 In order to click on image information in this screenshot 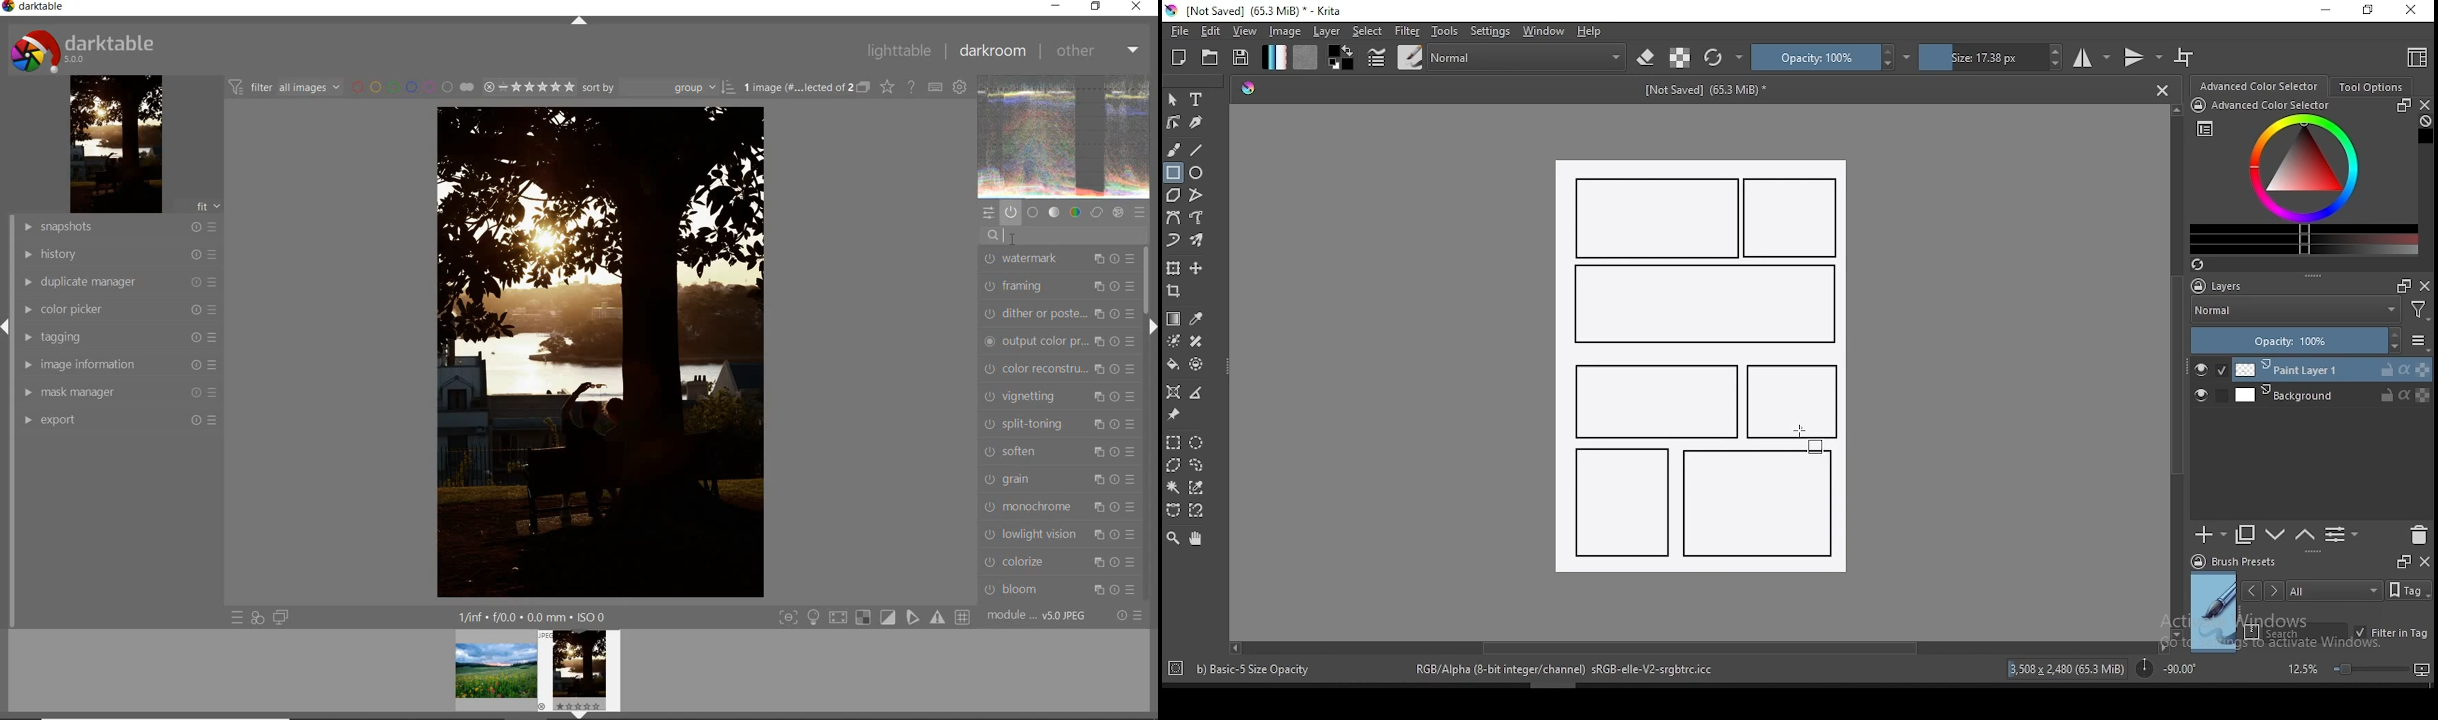, I will do `click(117, 364)`.